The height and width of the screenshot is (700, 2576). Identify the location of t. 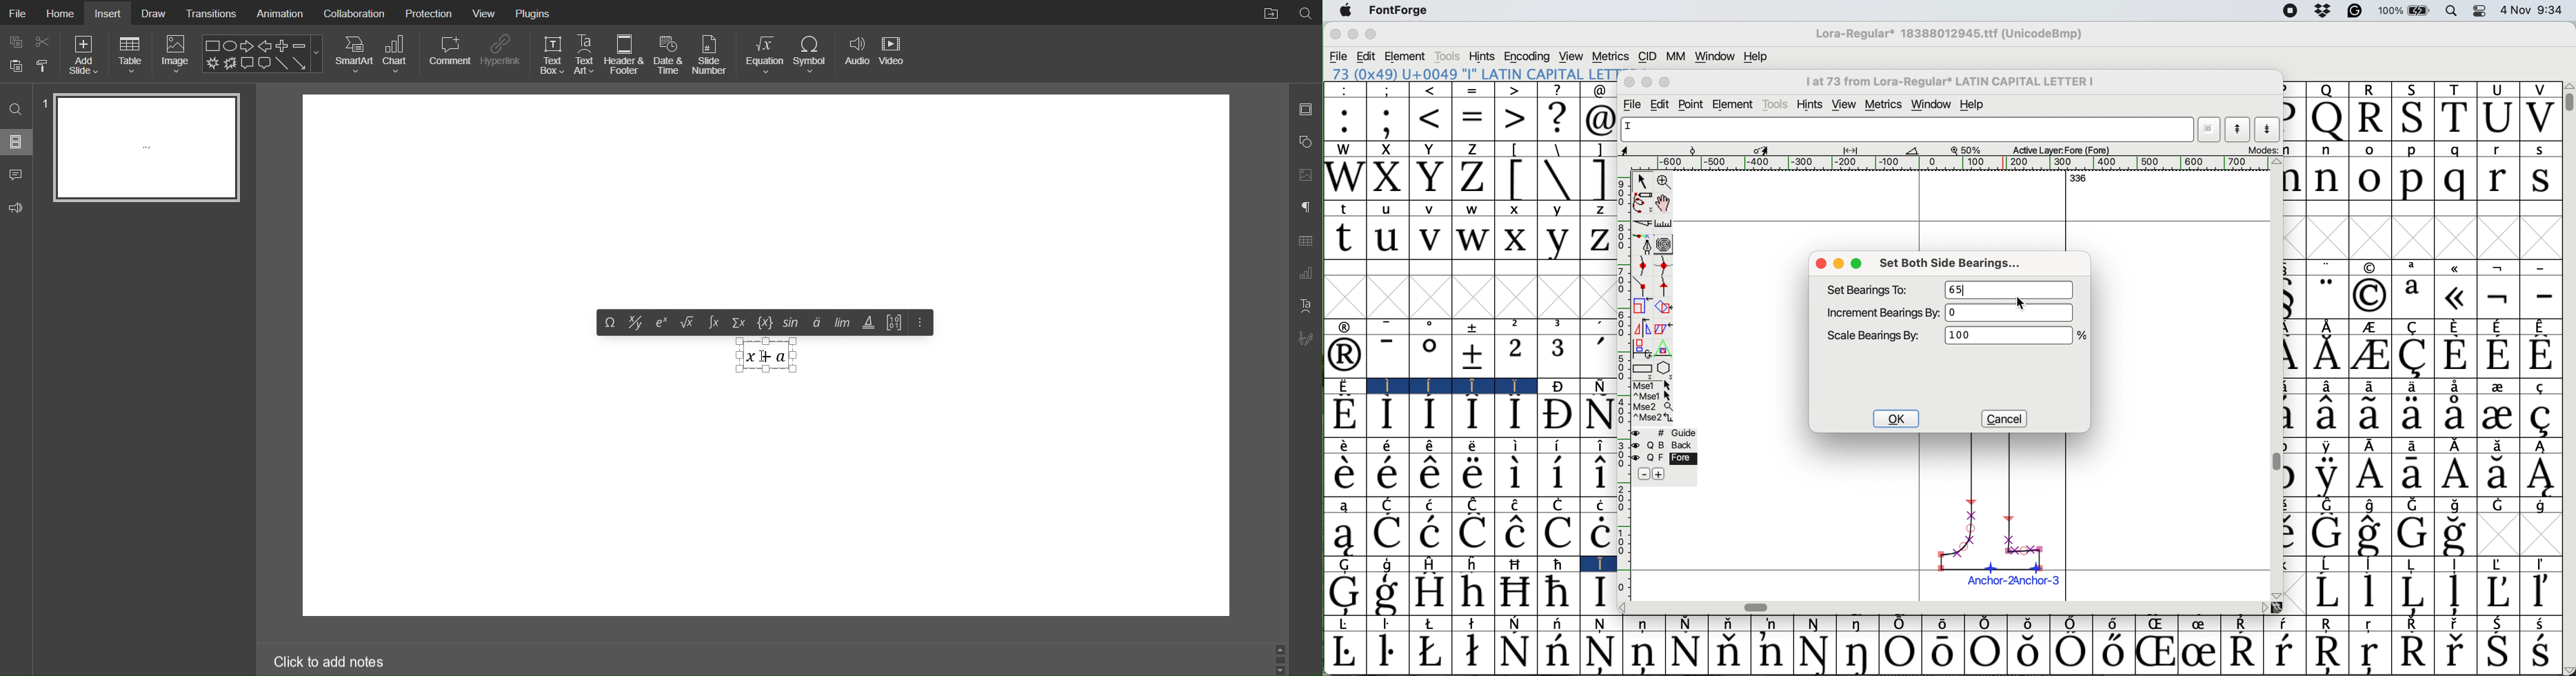
(1344, 239).